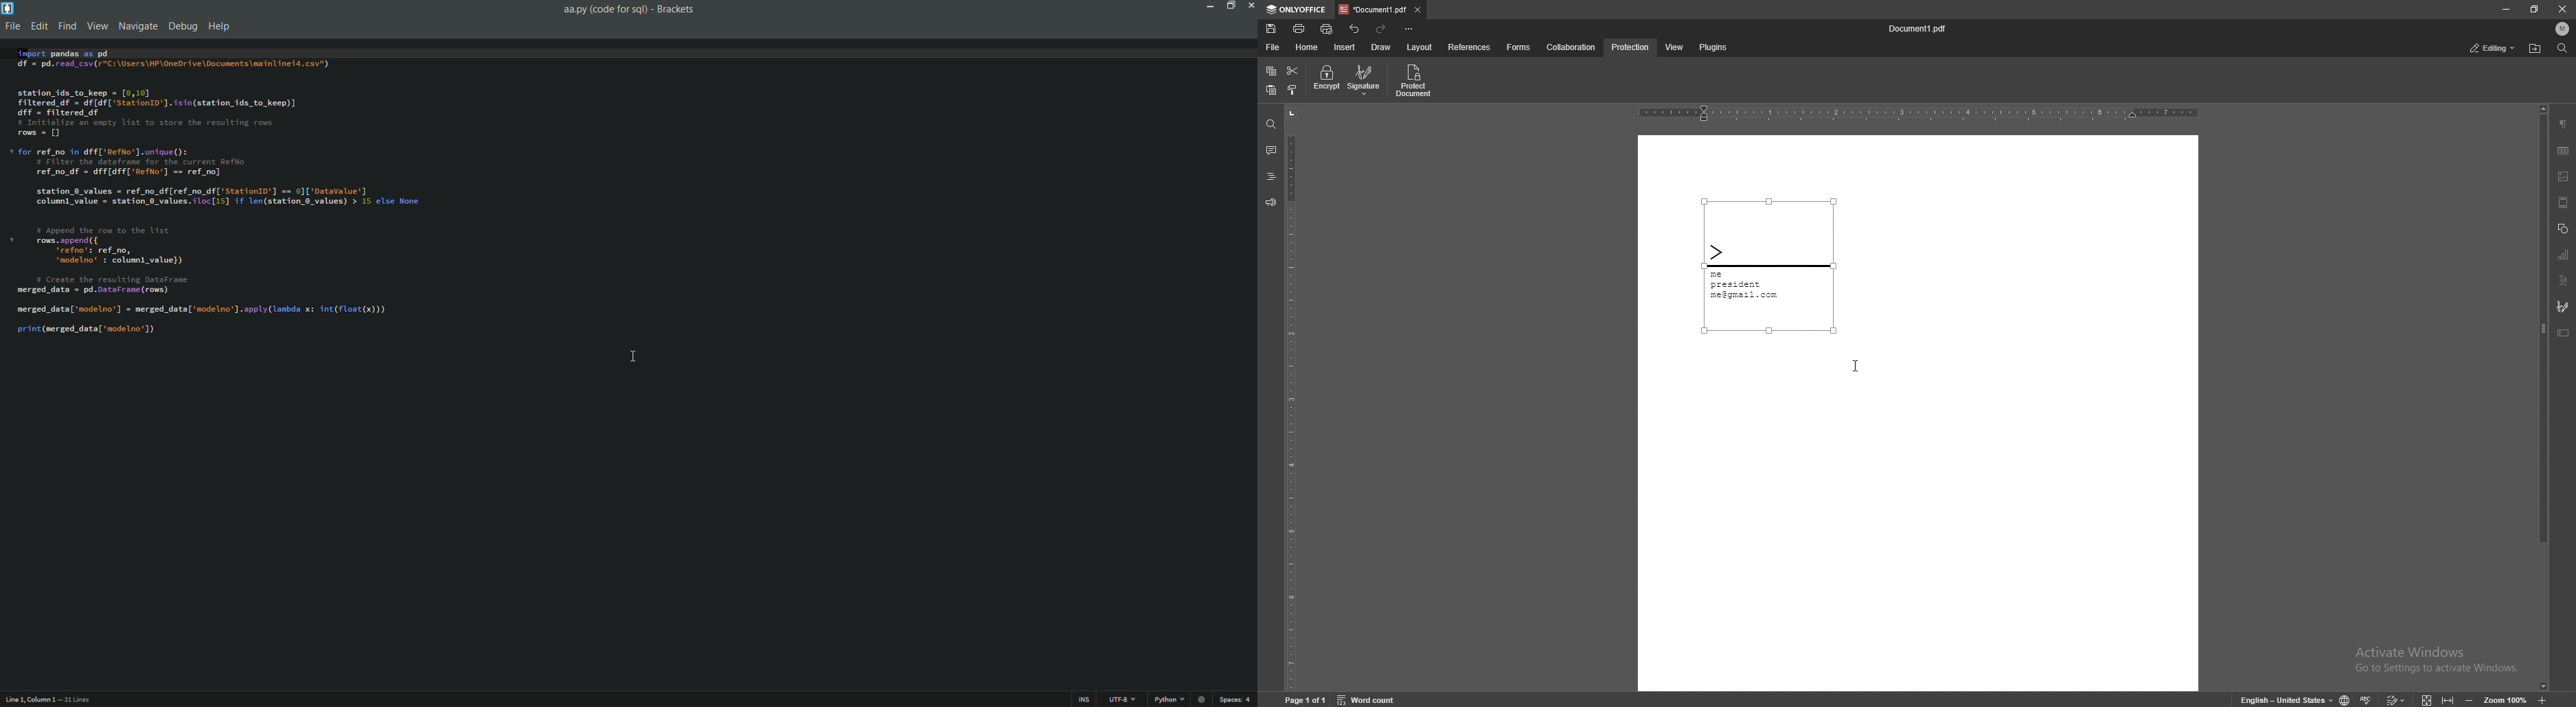 The height and width of the screenshot is (728, 2576). What do you see at coordinates (1356, 29) in the screenshot?
I see `undo` at bounding box center [1356, 29].